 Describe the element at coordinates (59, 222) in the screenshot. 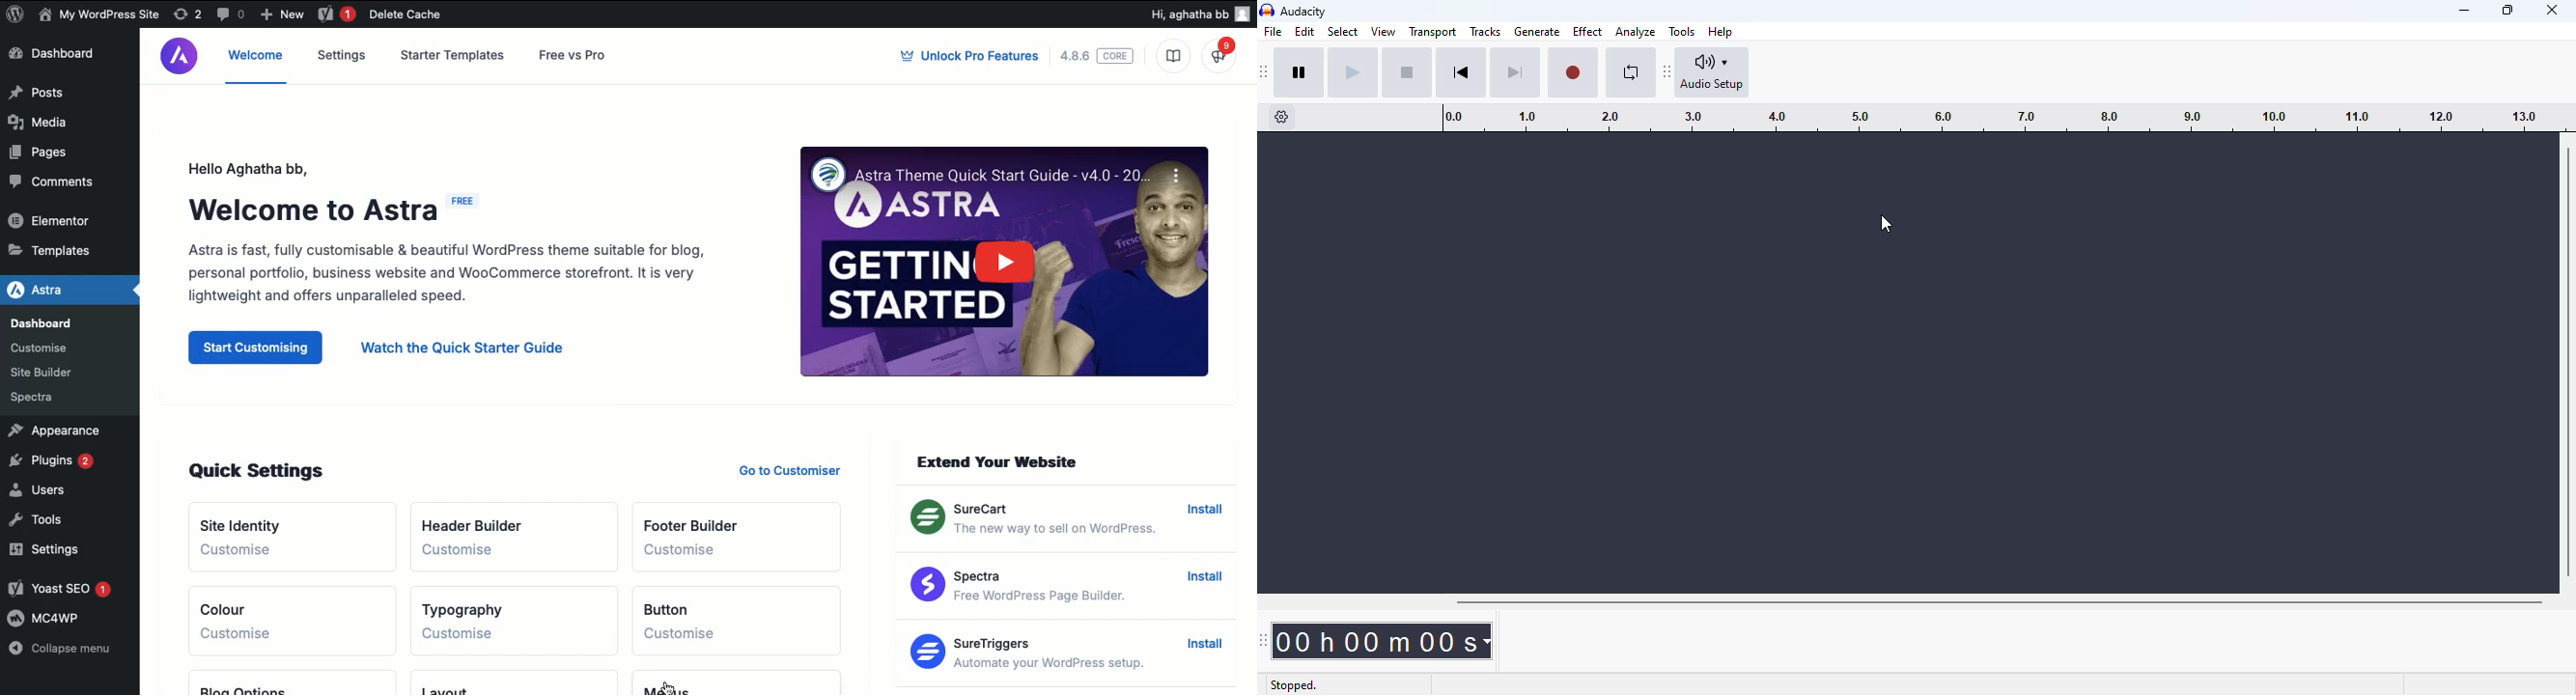

I see `Elementor` at that location.